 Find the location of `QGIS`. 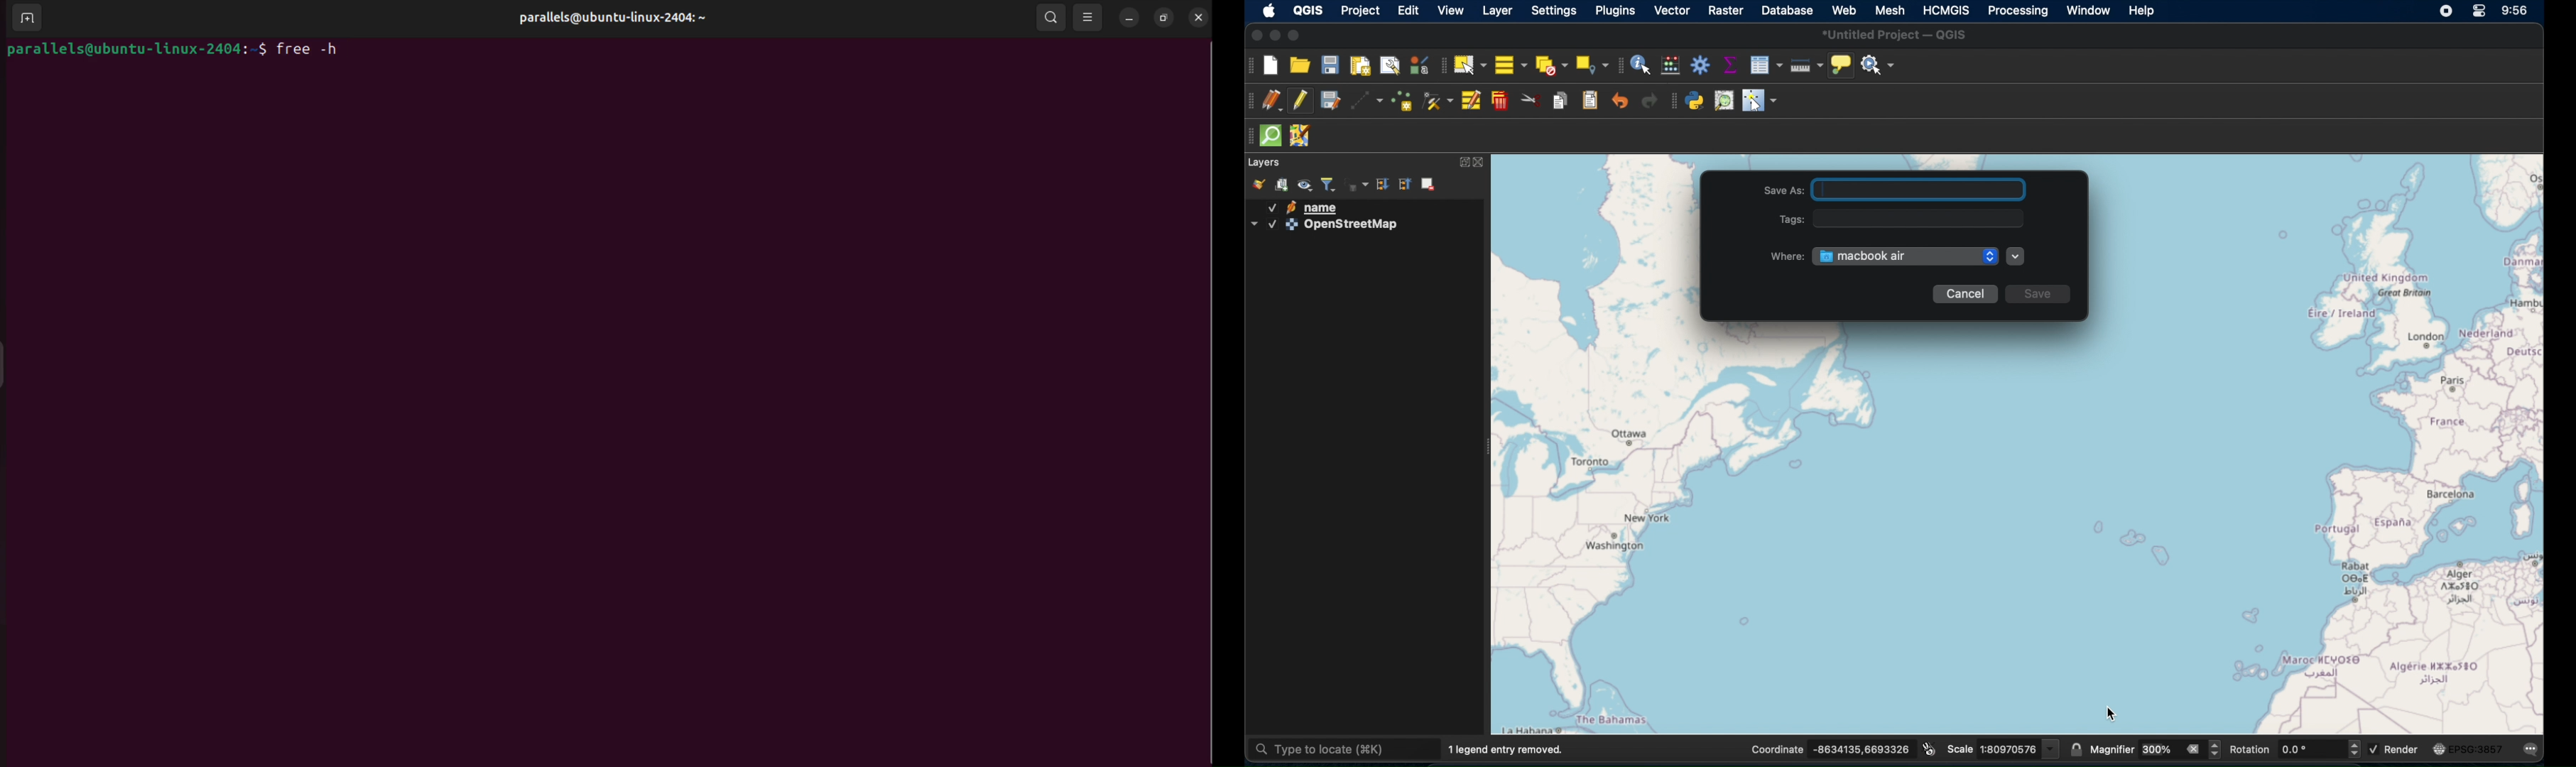

QGIS is located at coordinates (1308, 11).